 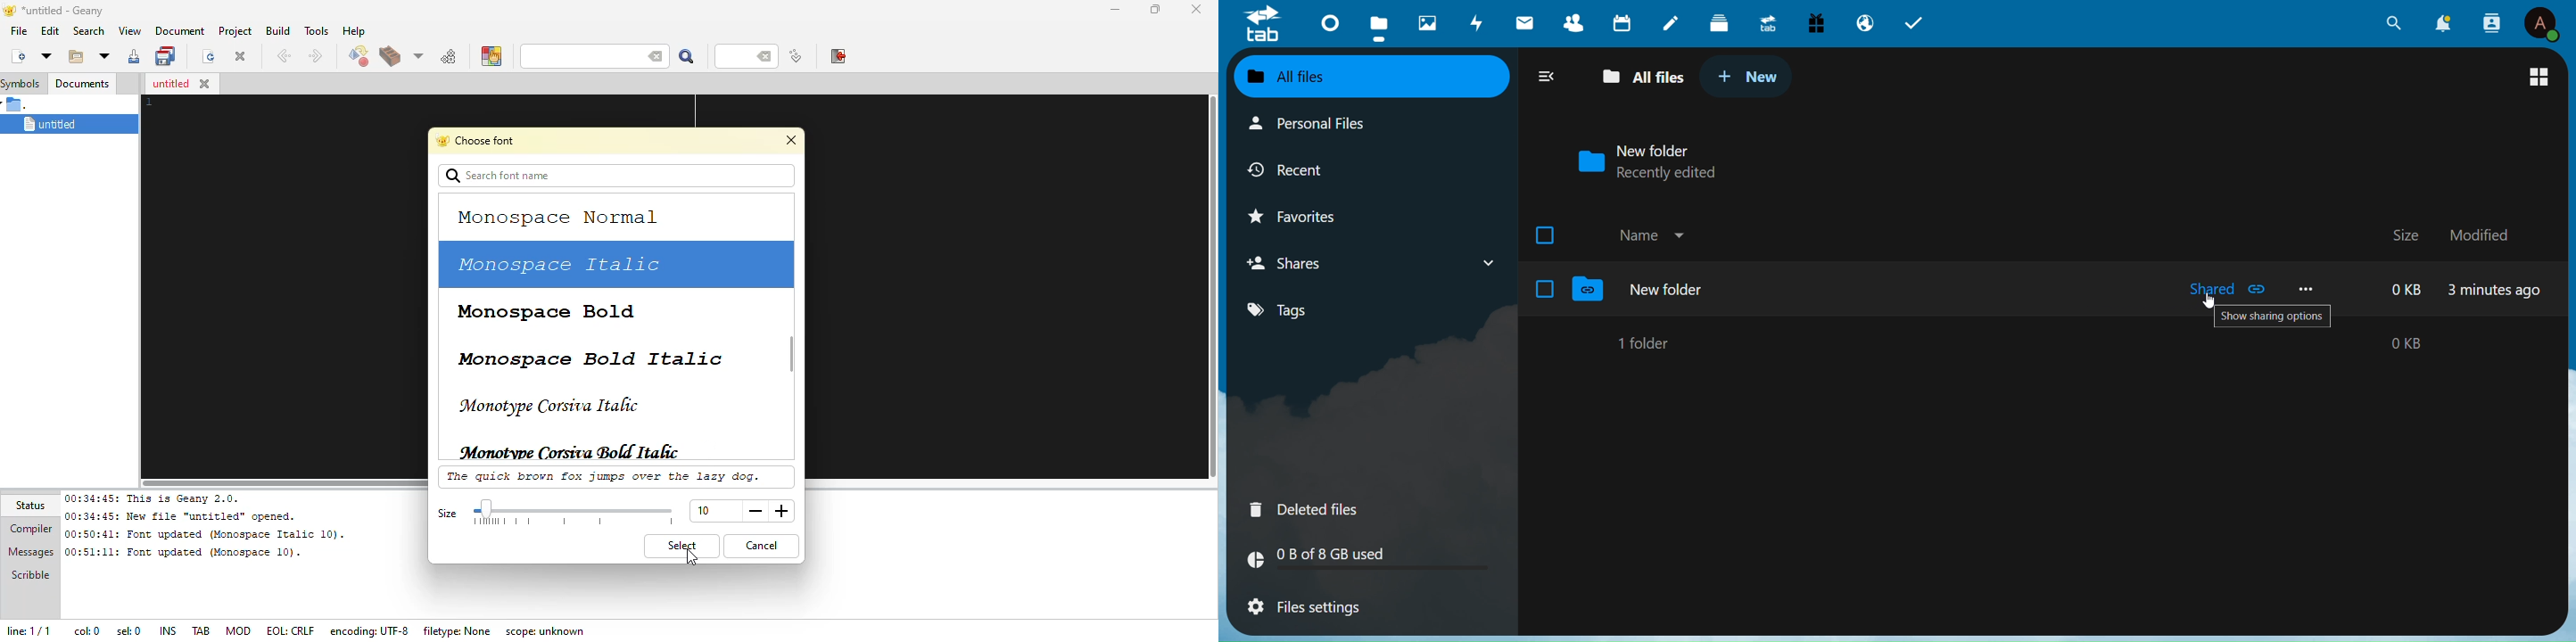 What do you see at coordinates (103, 56) in the screenshot?
I see `open recent file` at bounding box center [103, 56].